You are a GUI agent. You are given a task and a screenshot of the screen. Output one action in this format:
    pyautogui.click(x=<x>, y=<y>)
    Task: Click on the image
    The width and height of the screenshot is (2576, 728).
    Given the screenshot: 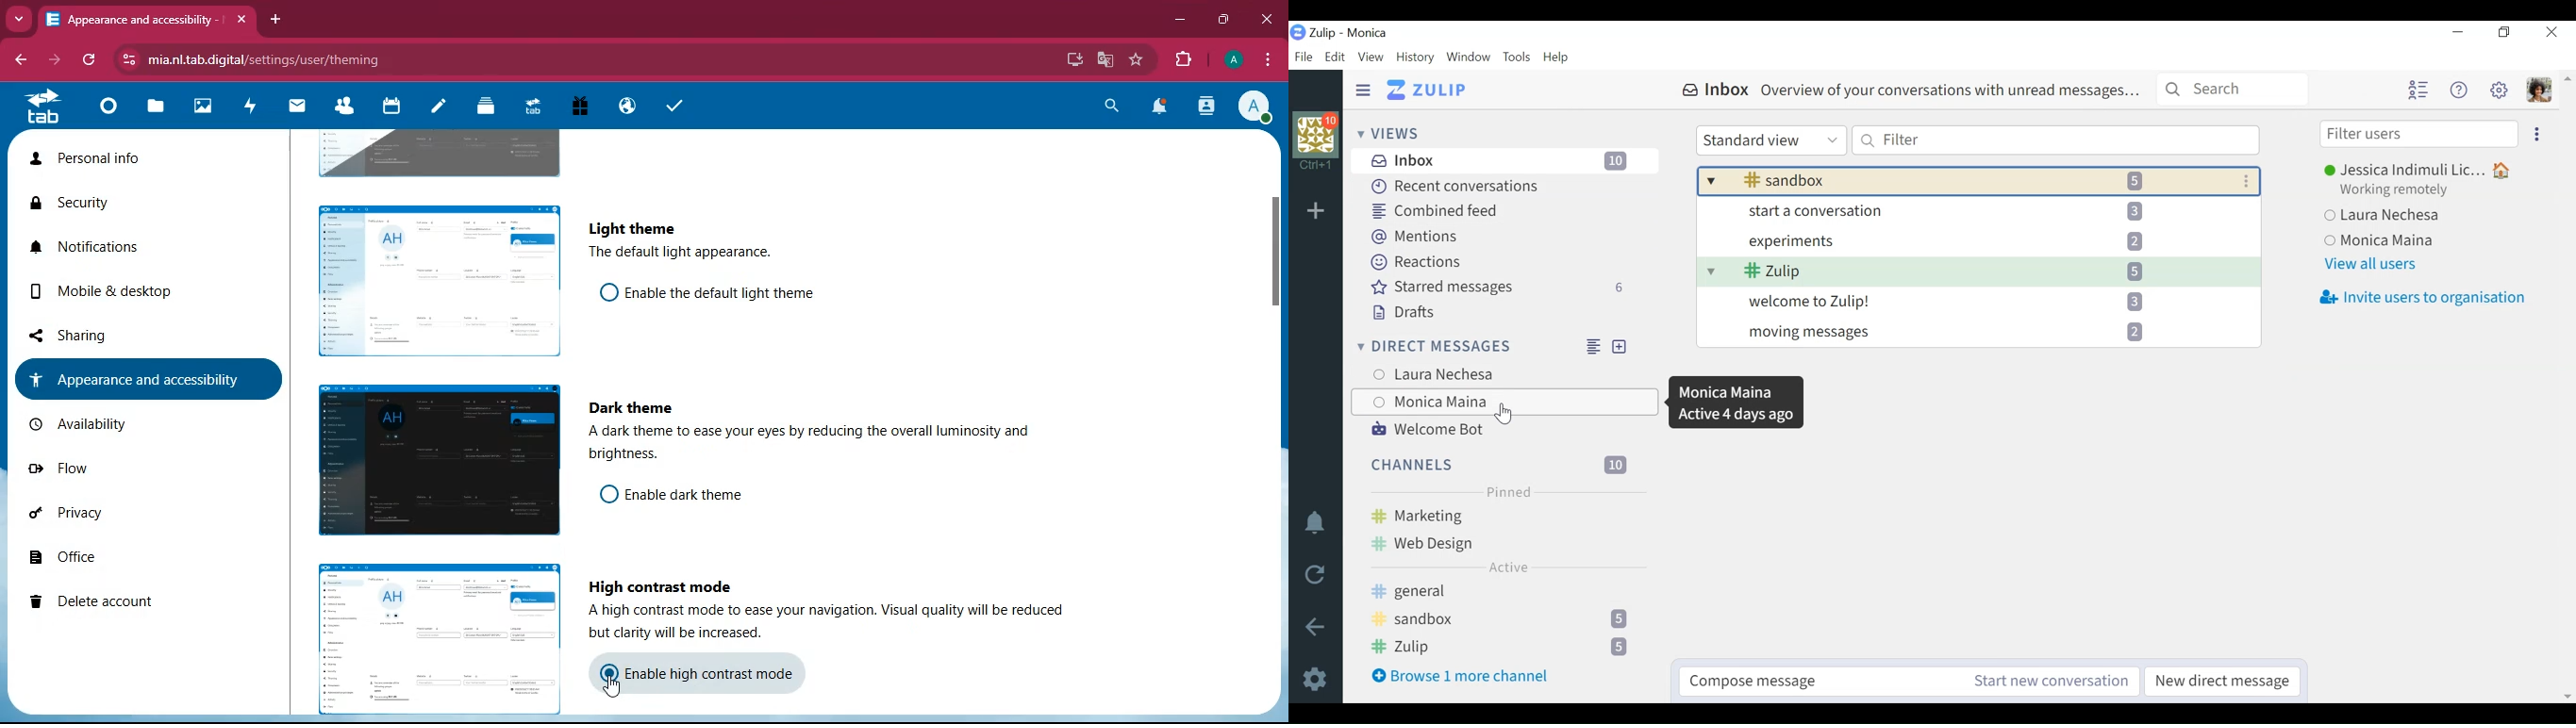 What is the action you would take?
    pyautogui.click(x=438, y=152)
    